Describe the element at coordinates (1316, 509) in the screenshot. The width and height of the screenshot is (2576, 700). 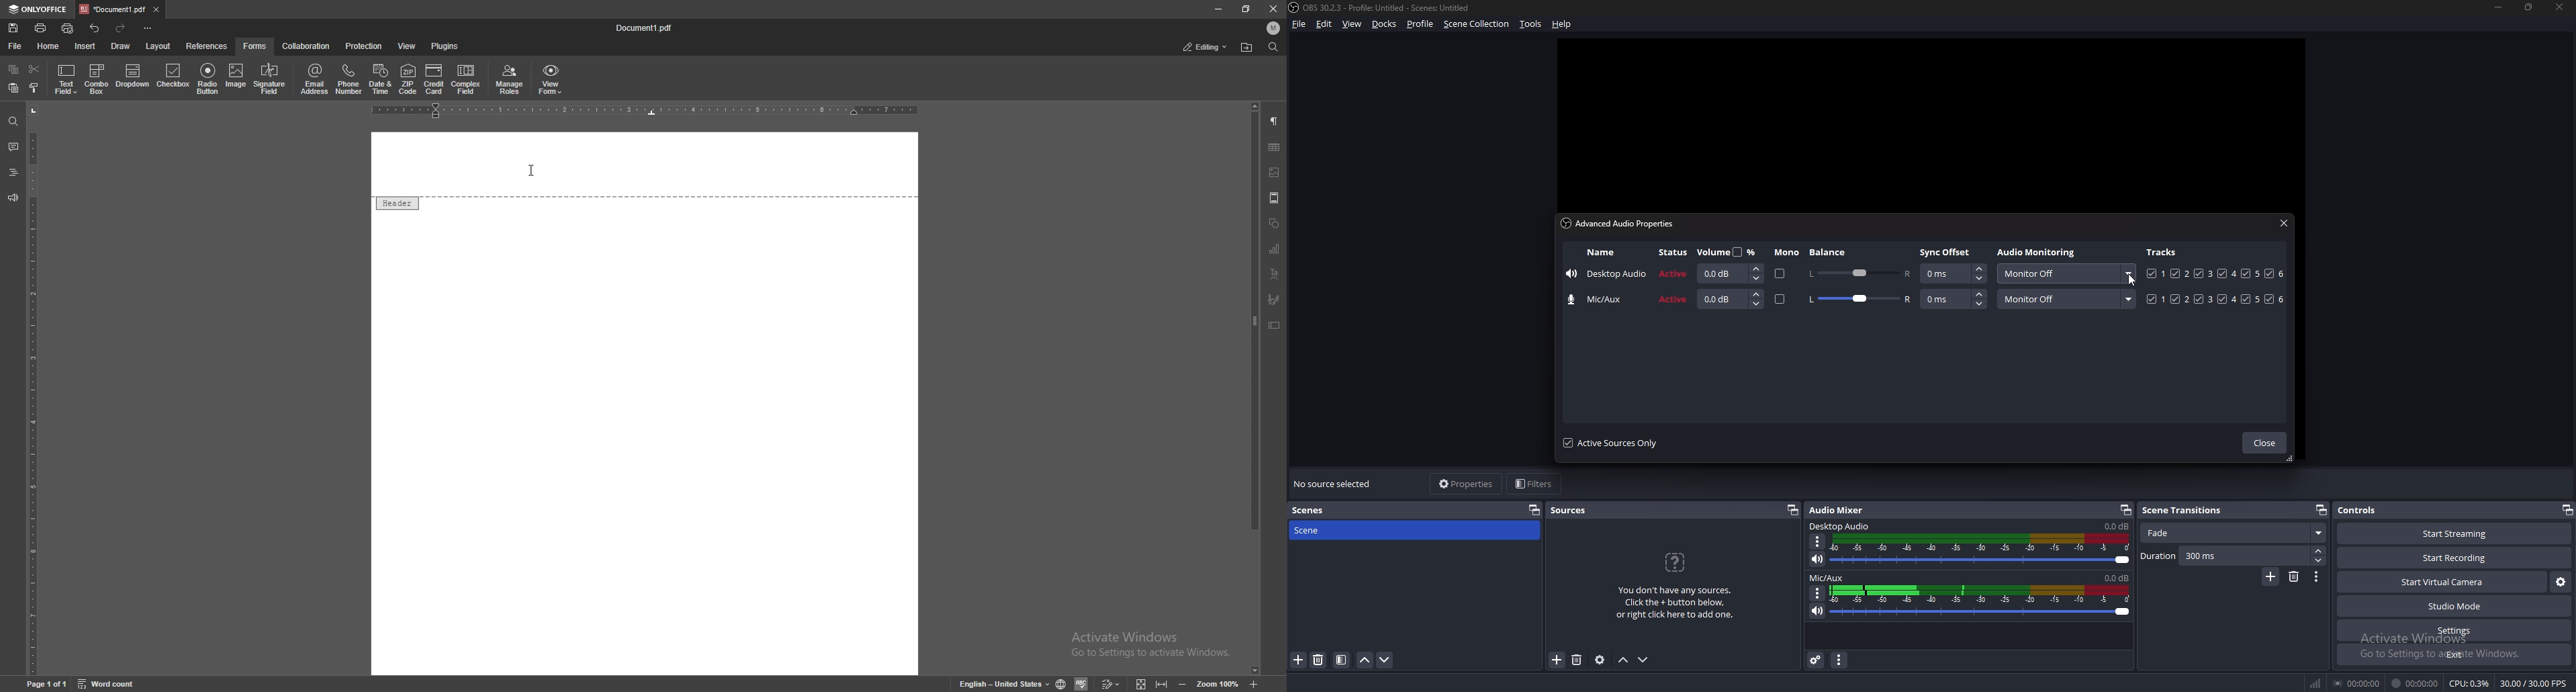
I see `scenes` at that location.